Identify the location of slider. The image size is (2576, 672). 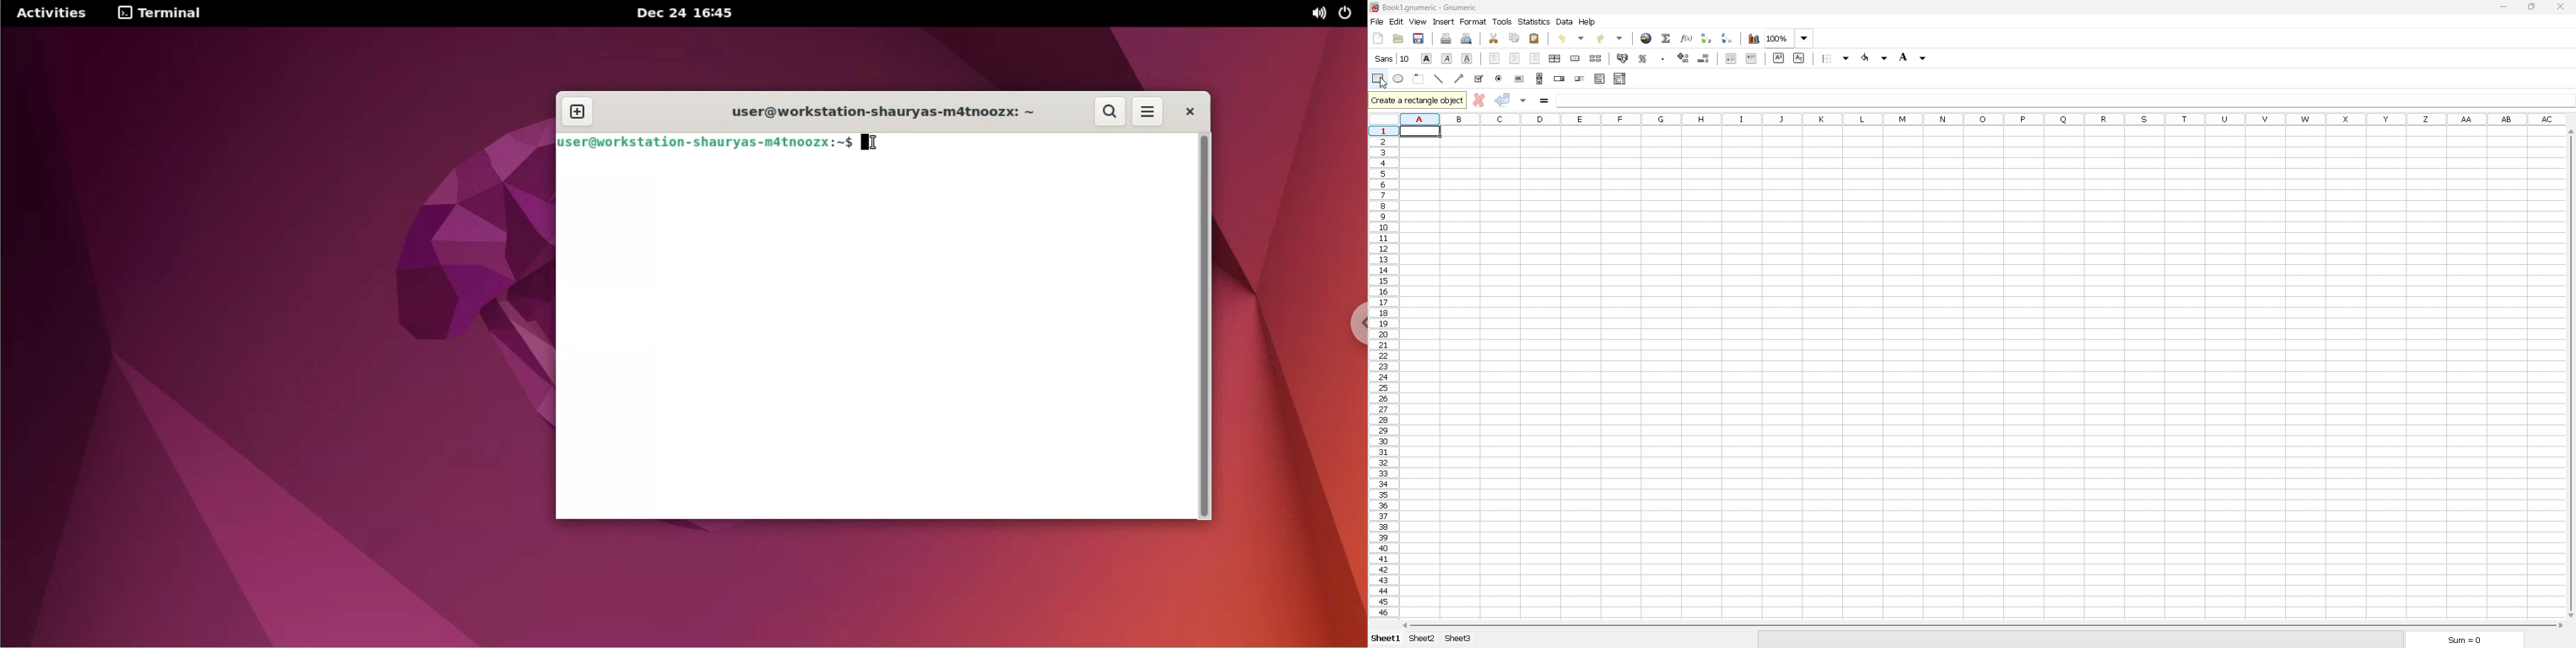
(1579, 79).